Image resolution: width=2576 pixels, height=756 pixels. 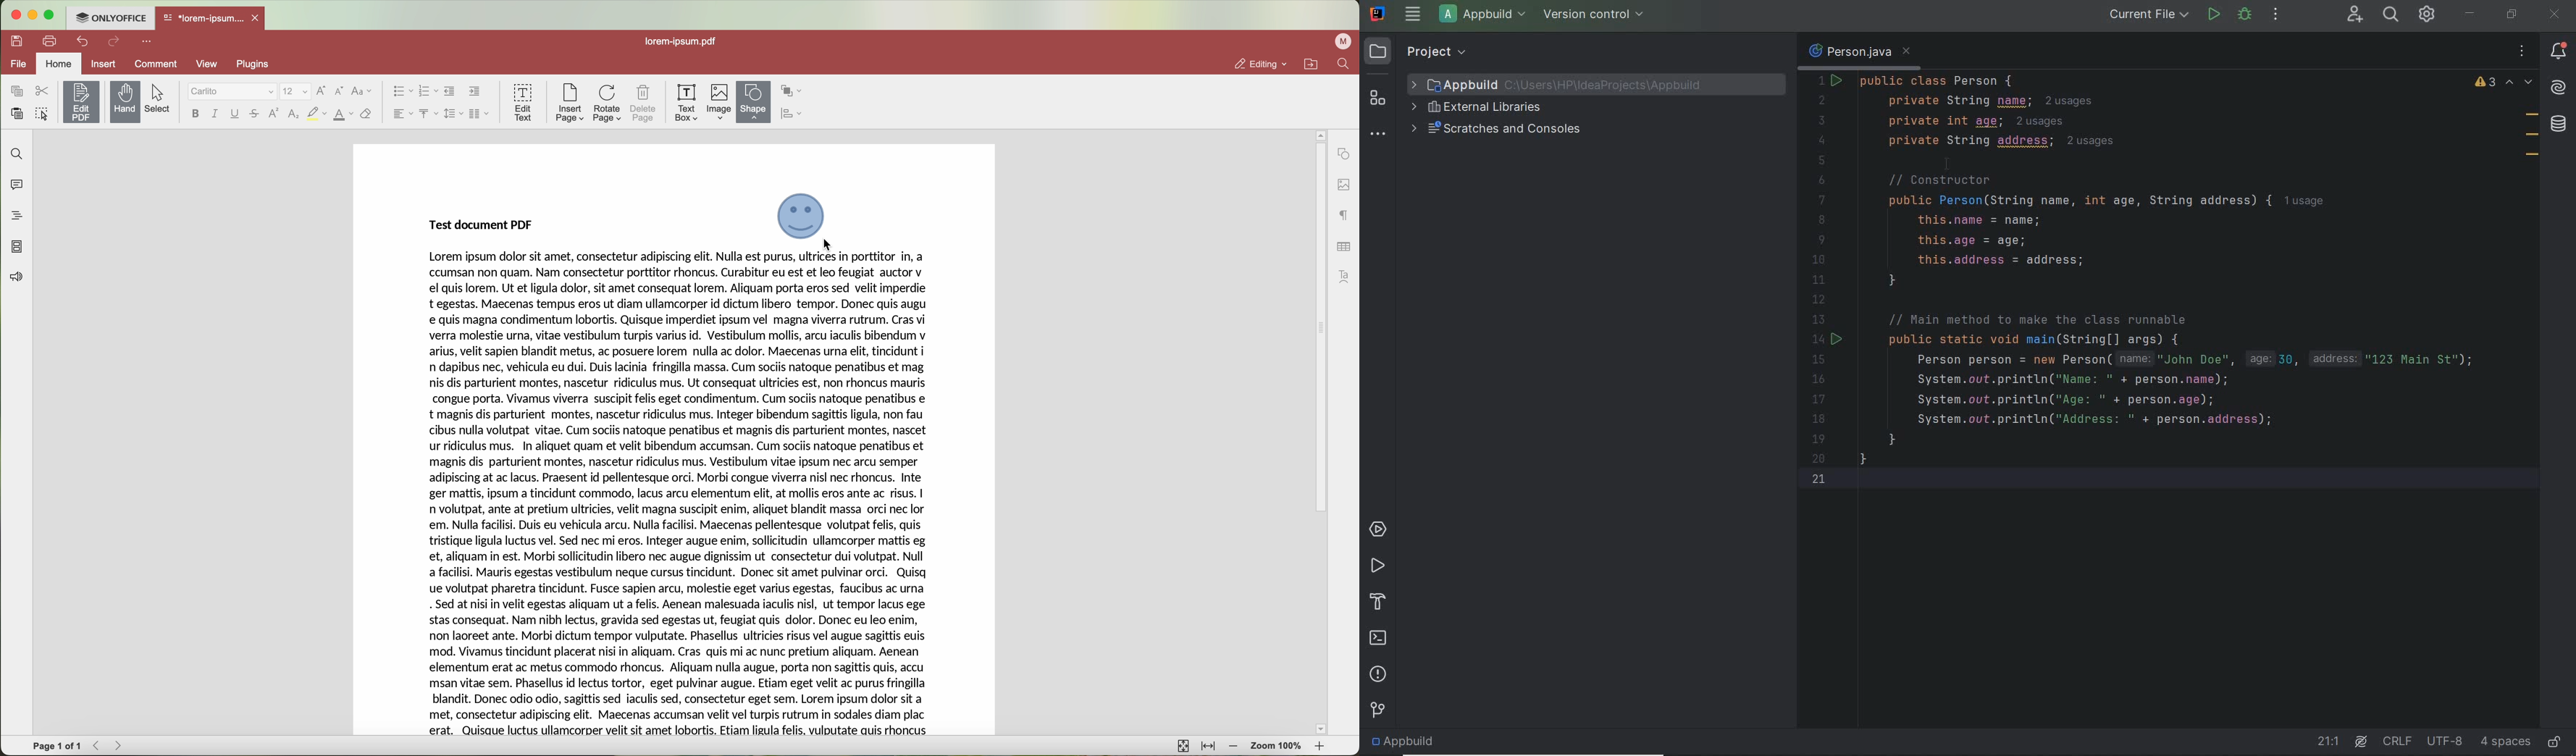 I want to click on find, so click(x=1343, y=65).